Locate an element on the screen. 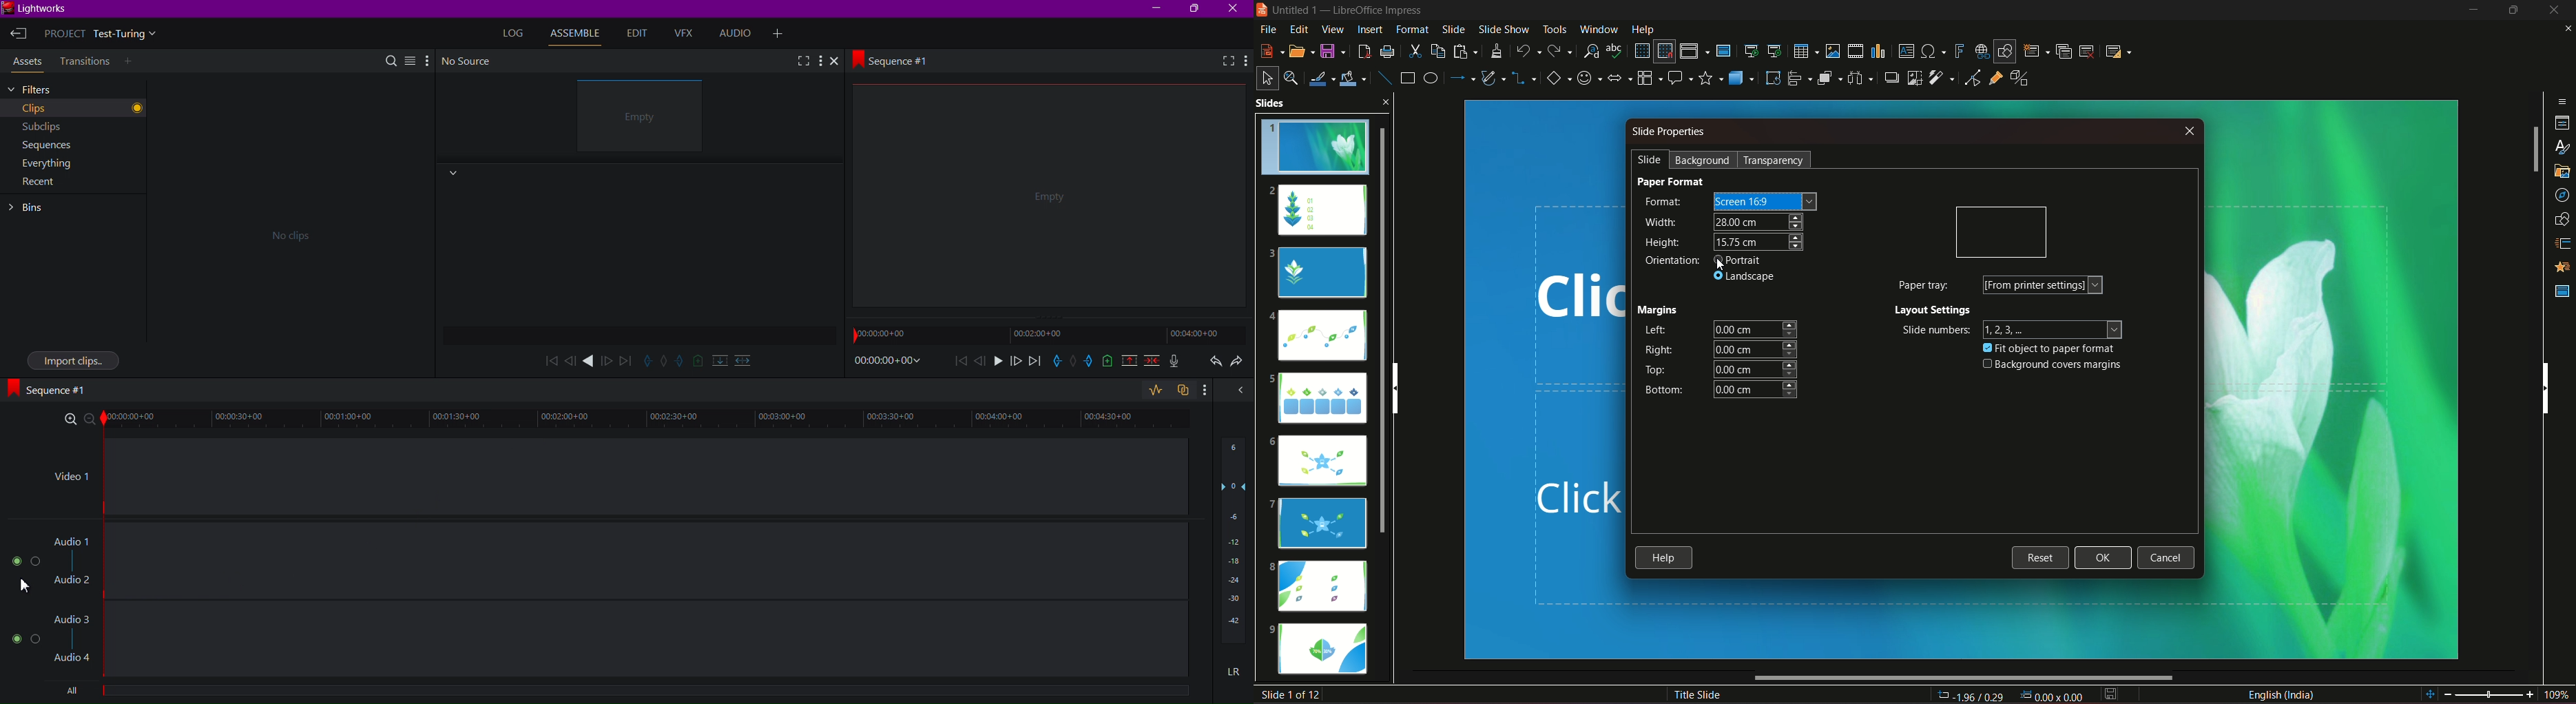  slide 7 is located at coordinates (1321, 522).